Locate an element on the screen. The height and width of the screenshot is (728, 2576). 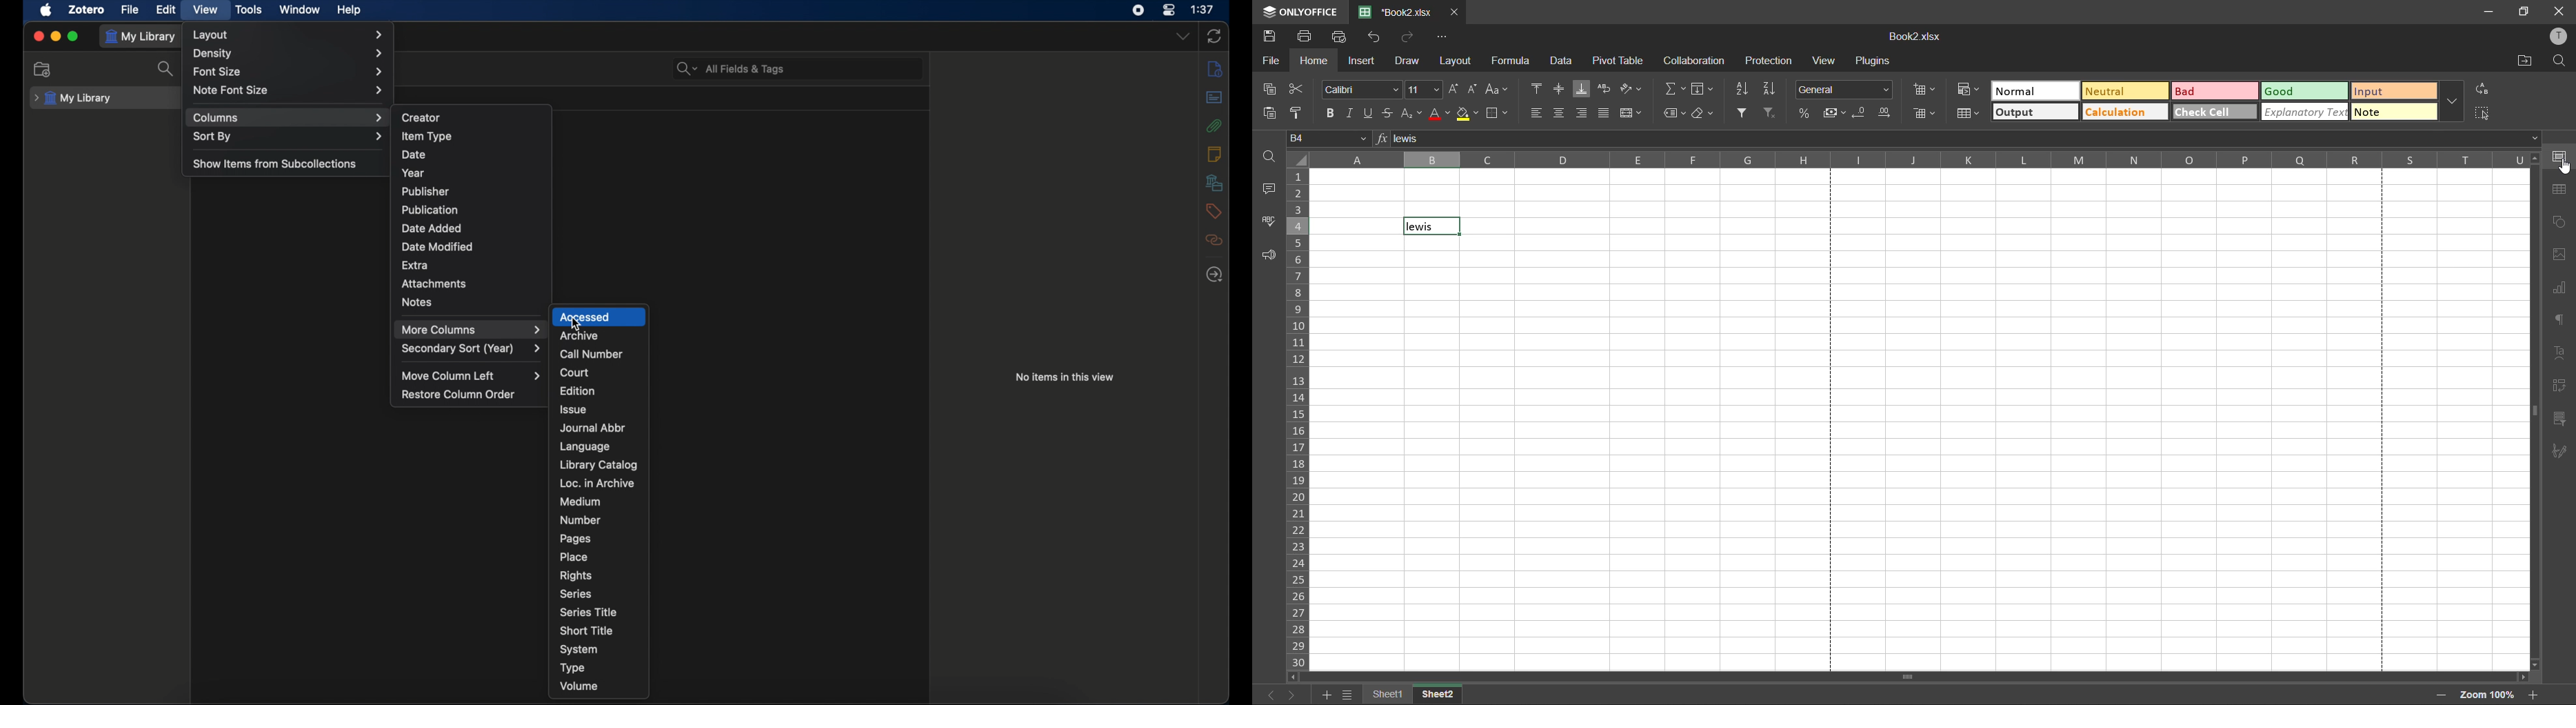
fields is located at coordinates (1704, 90).